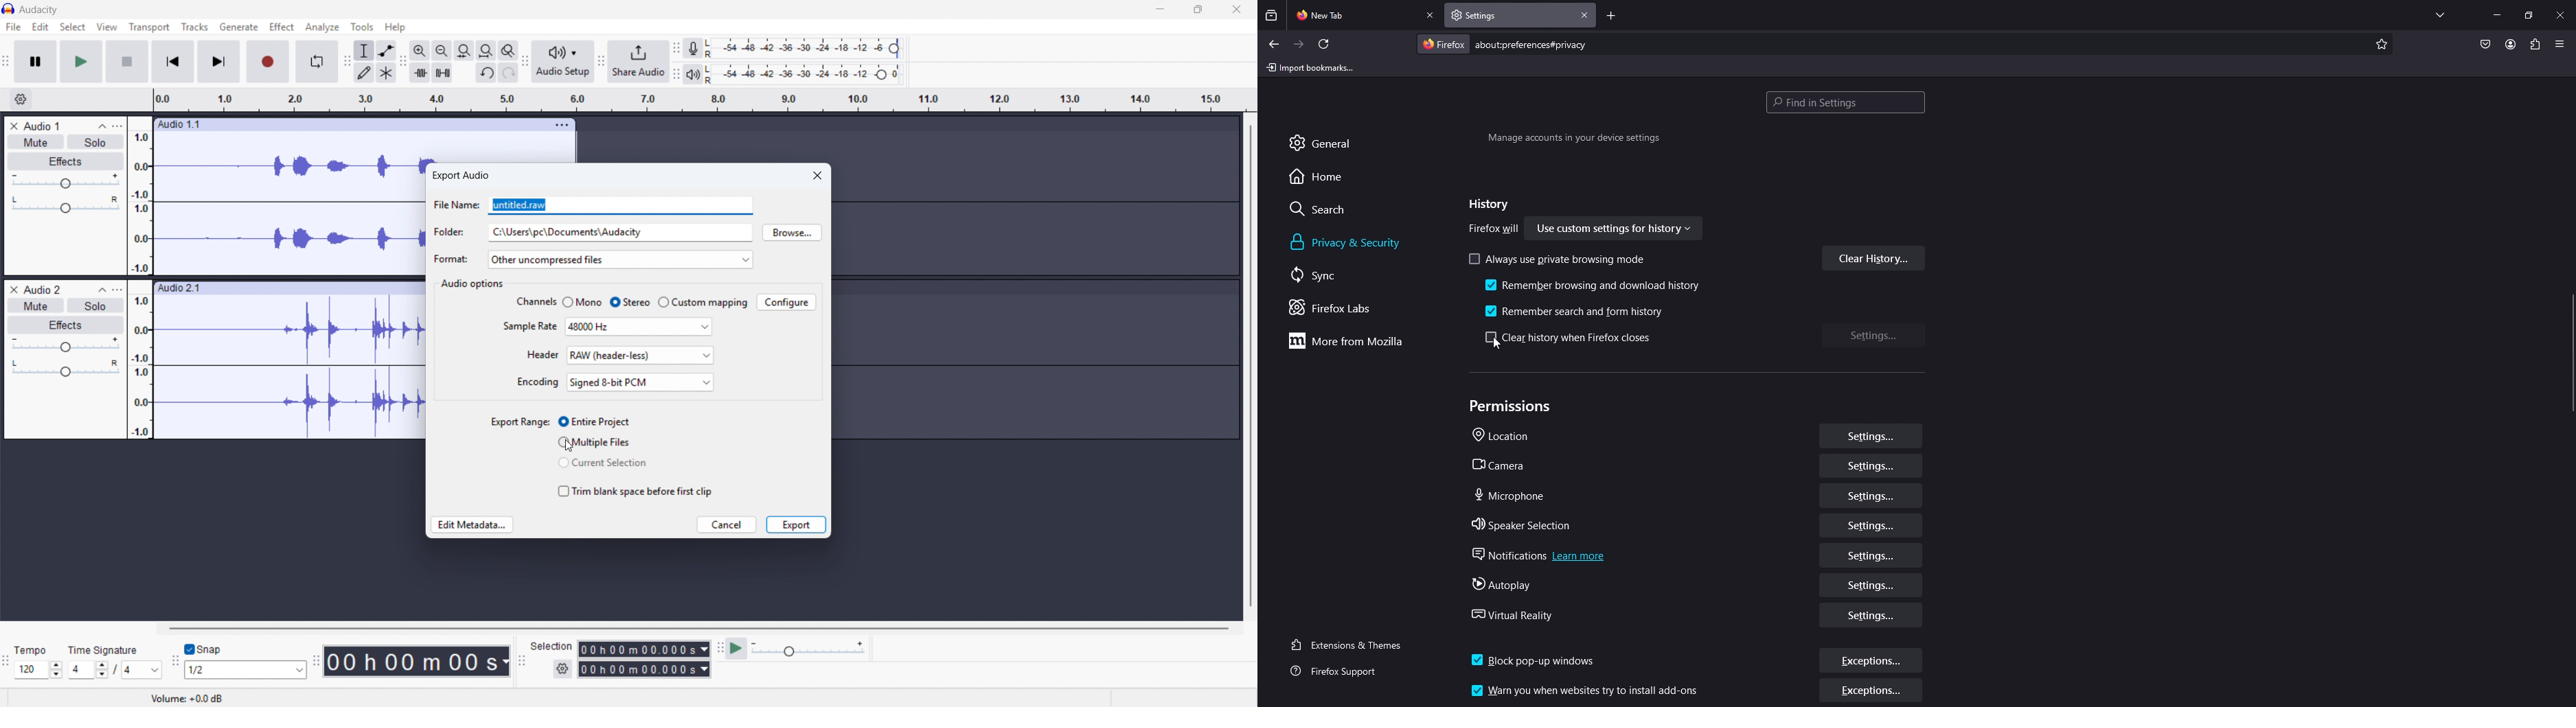 Image resolution: width=2576 pixels, height=728 pixels. What do you see at coordinates (1236, 10) in the screenshot?
I see `Close ` at bounding box center [1236, 10].